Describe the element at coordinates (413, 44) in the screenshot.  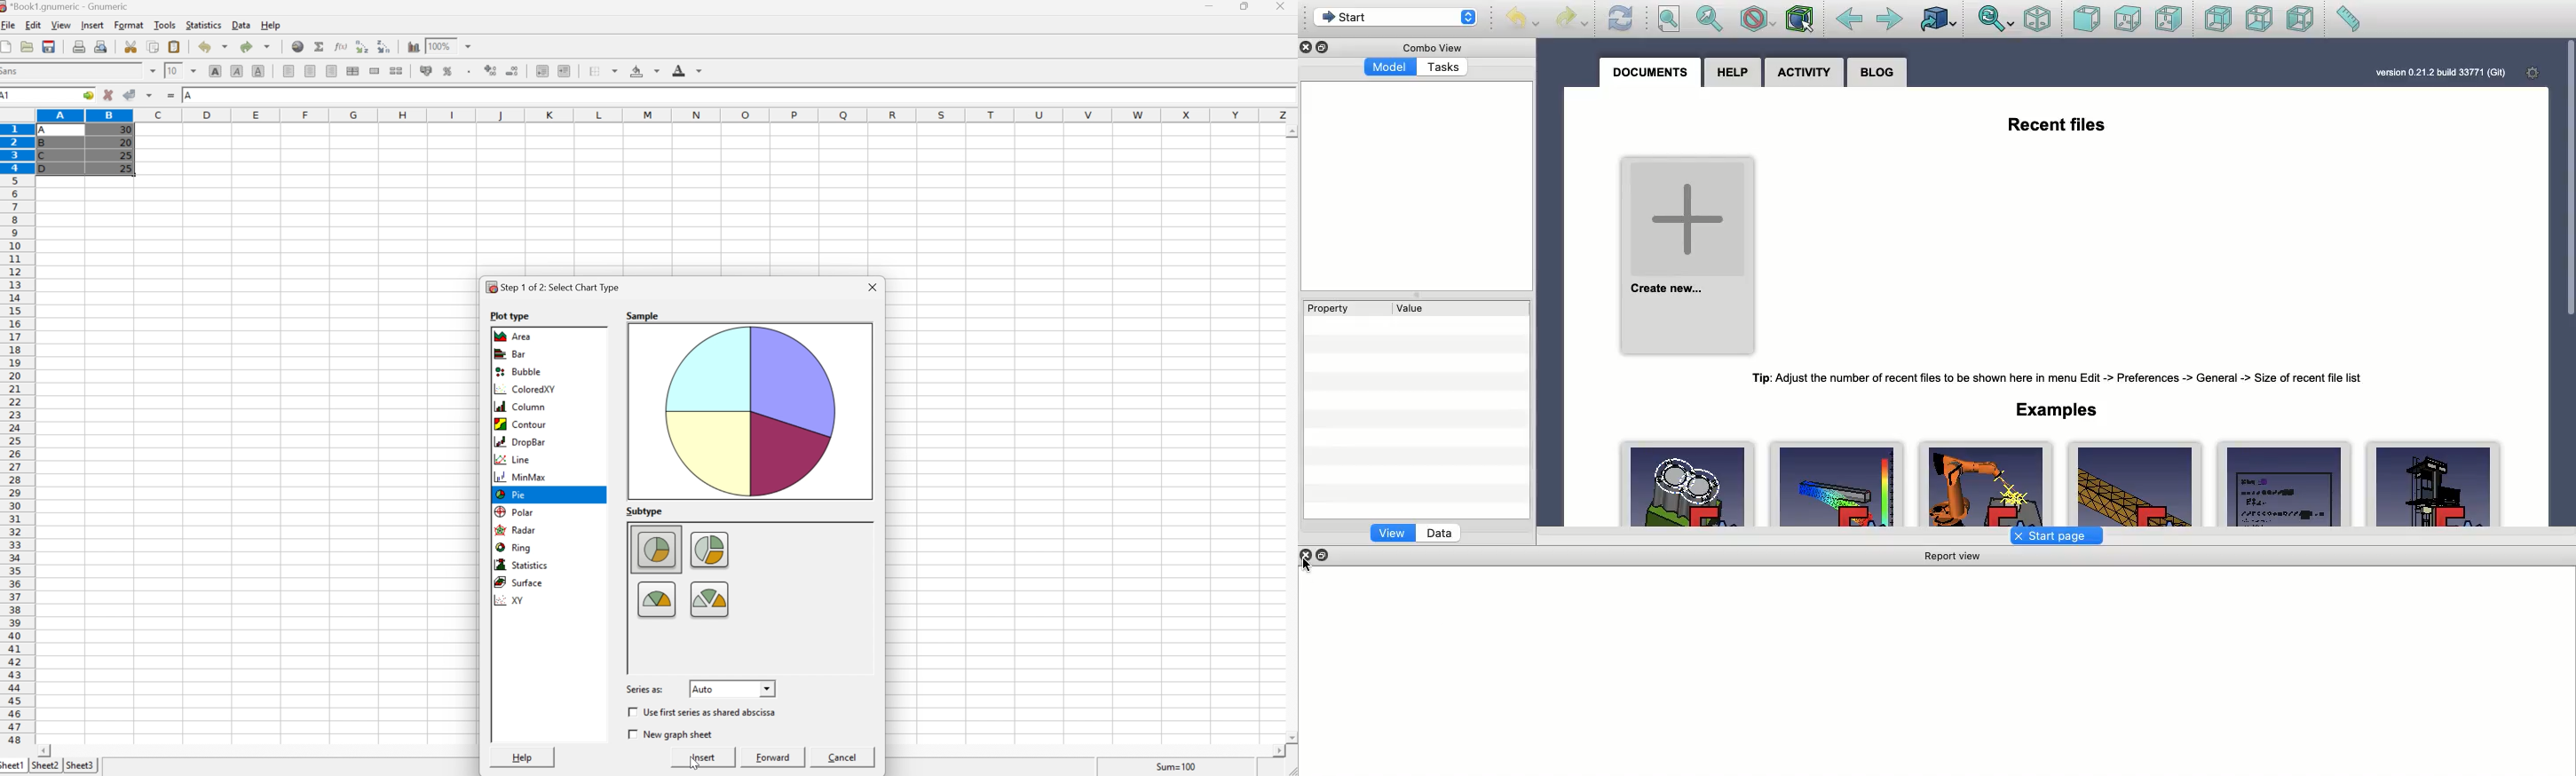
I see `Insert a chart` at that location.